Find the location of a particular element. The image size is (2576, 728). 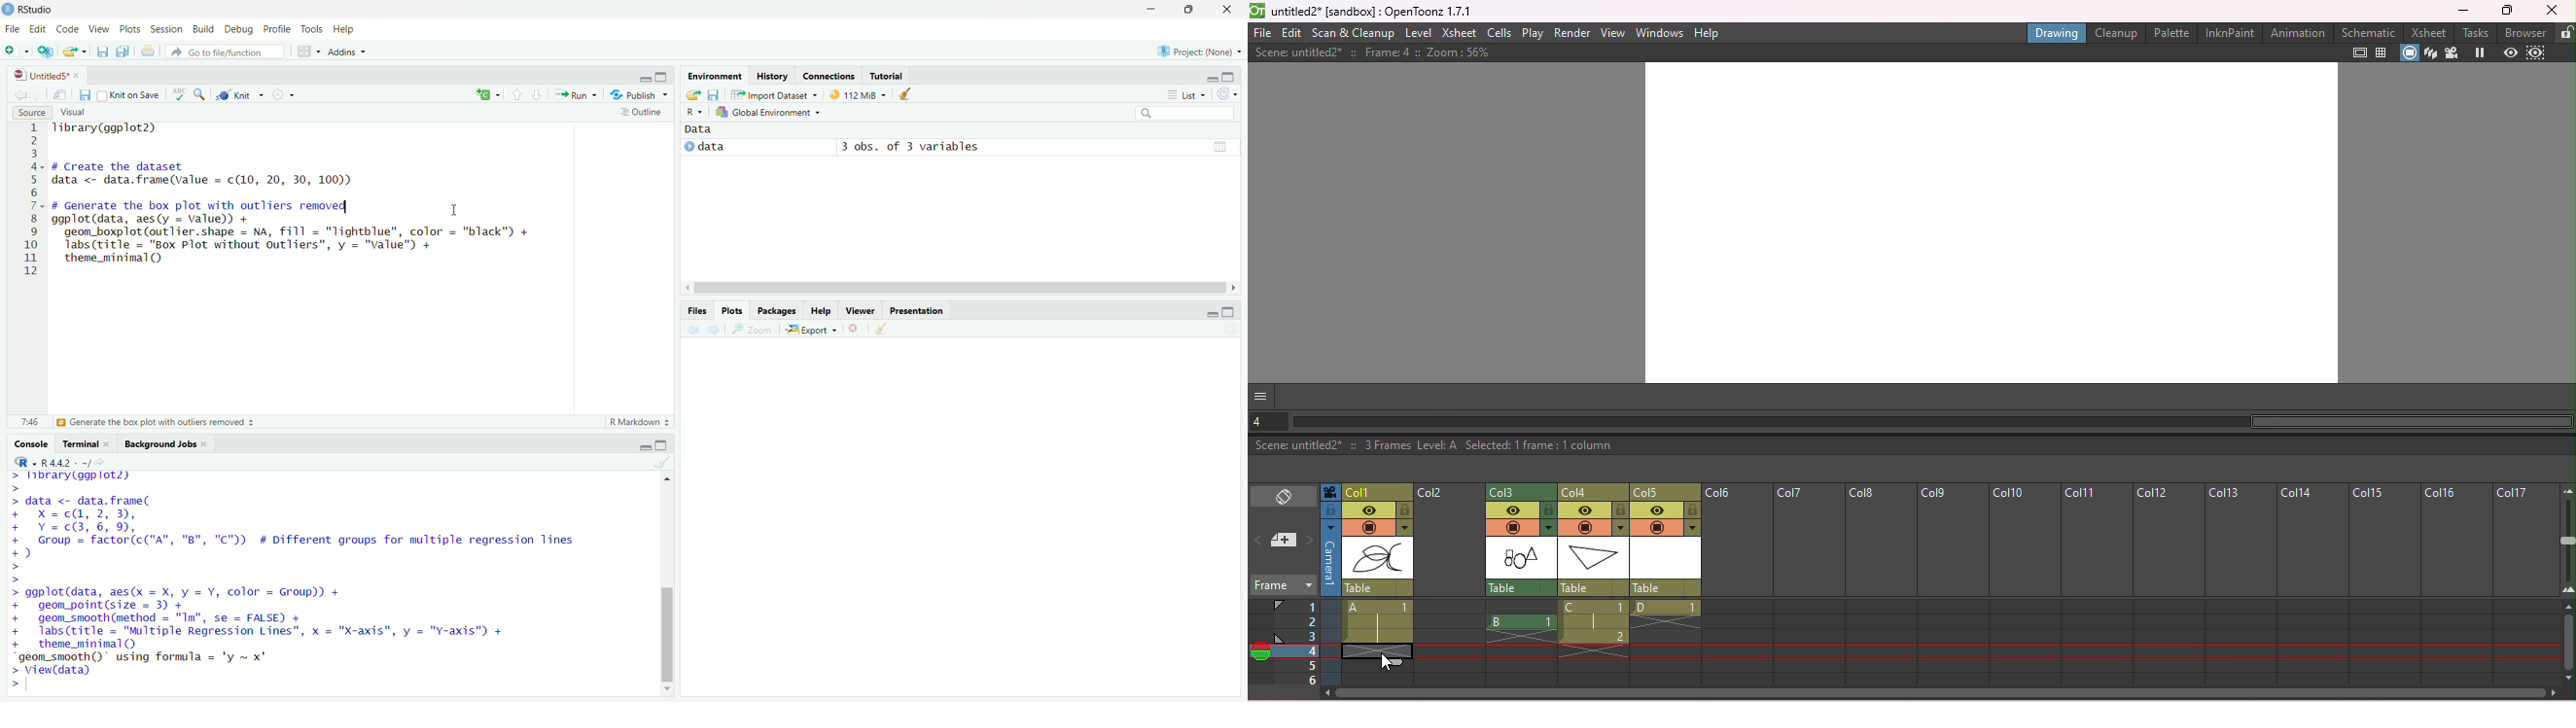

cursor is located at coordinates (455, 210).